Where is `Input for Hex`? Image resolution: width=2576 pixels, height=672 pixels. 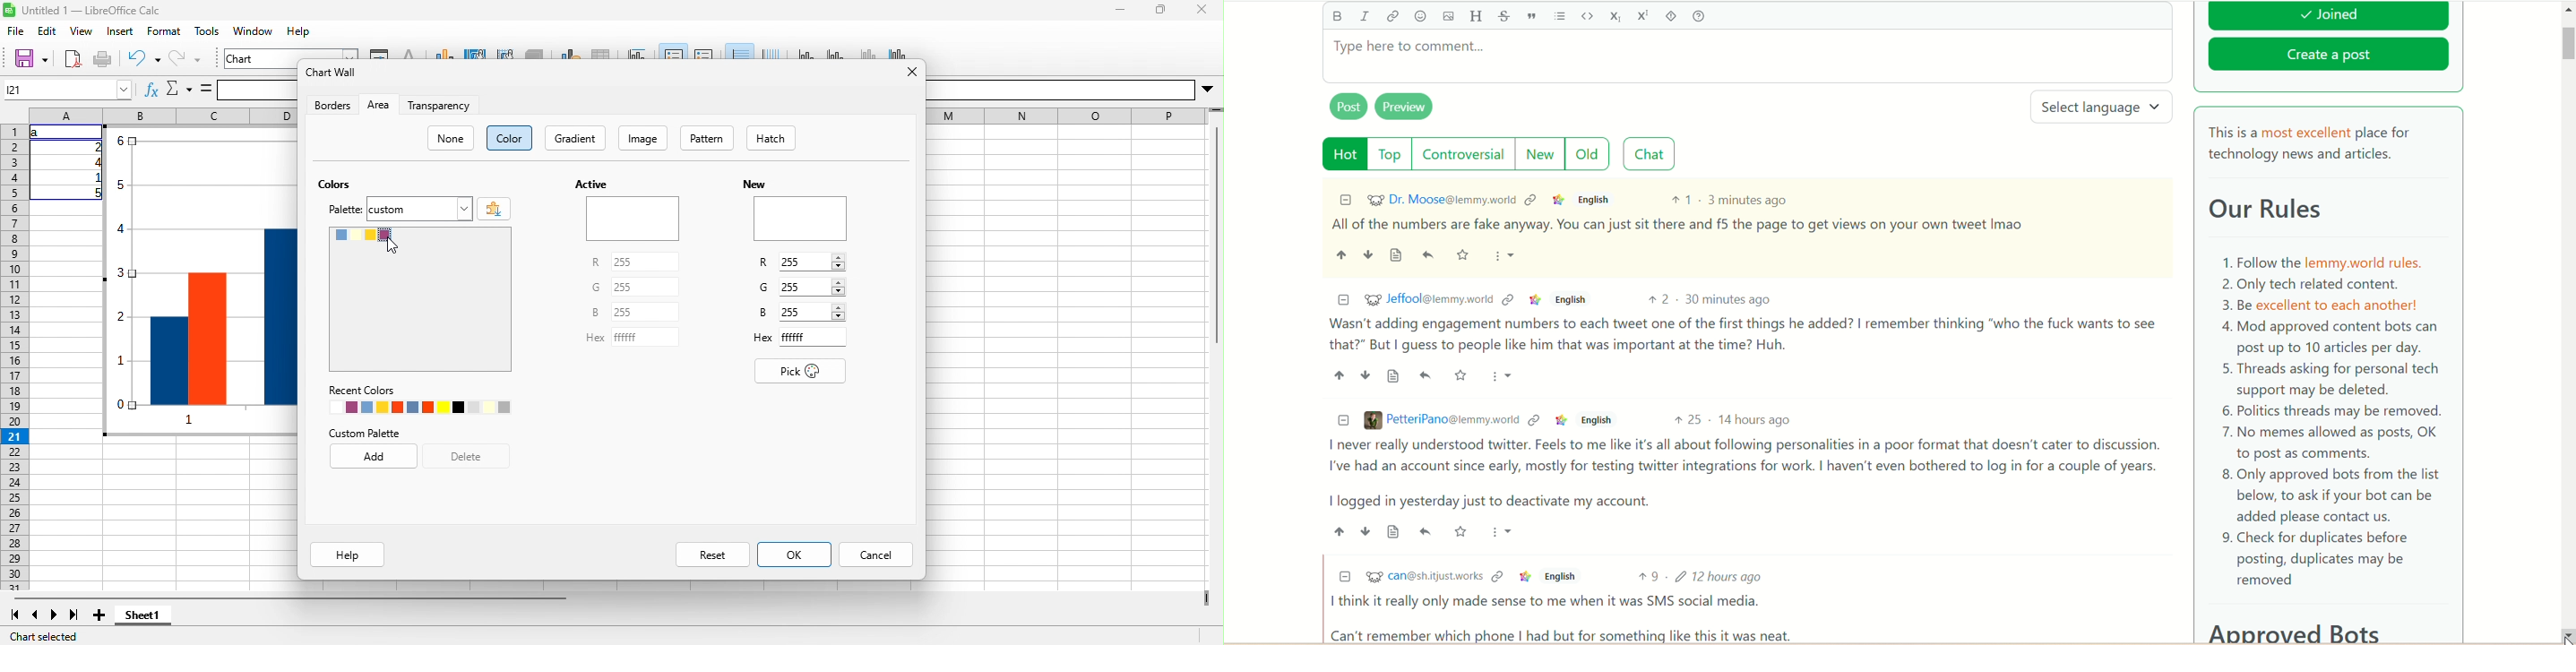
Input for Hex is located at coordinates (645, 337).